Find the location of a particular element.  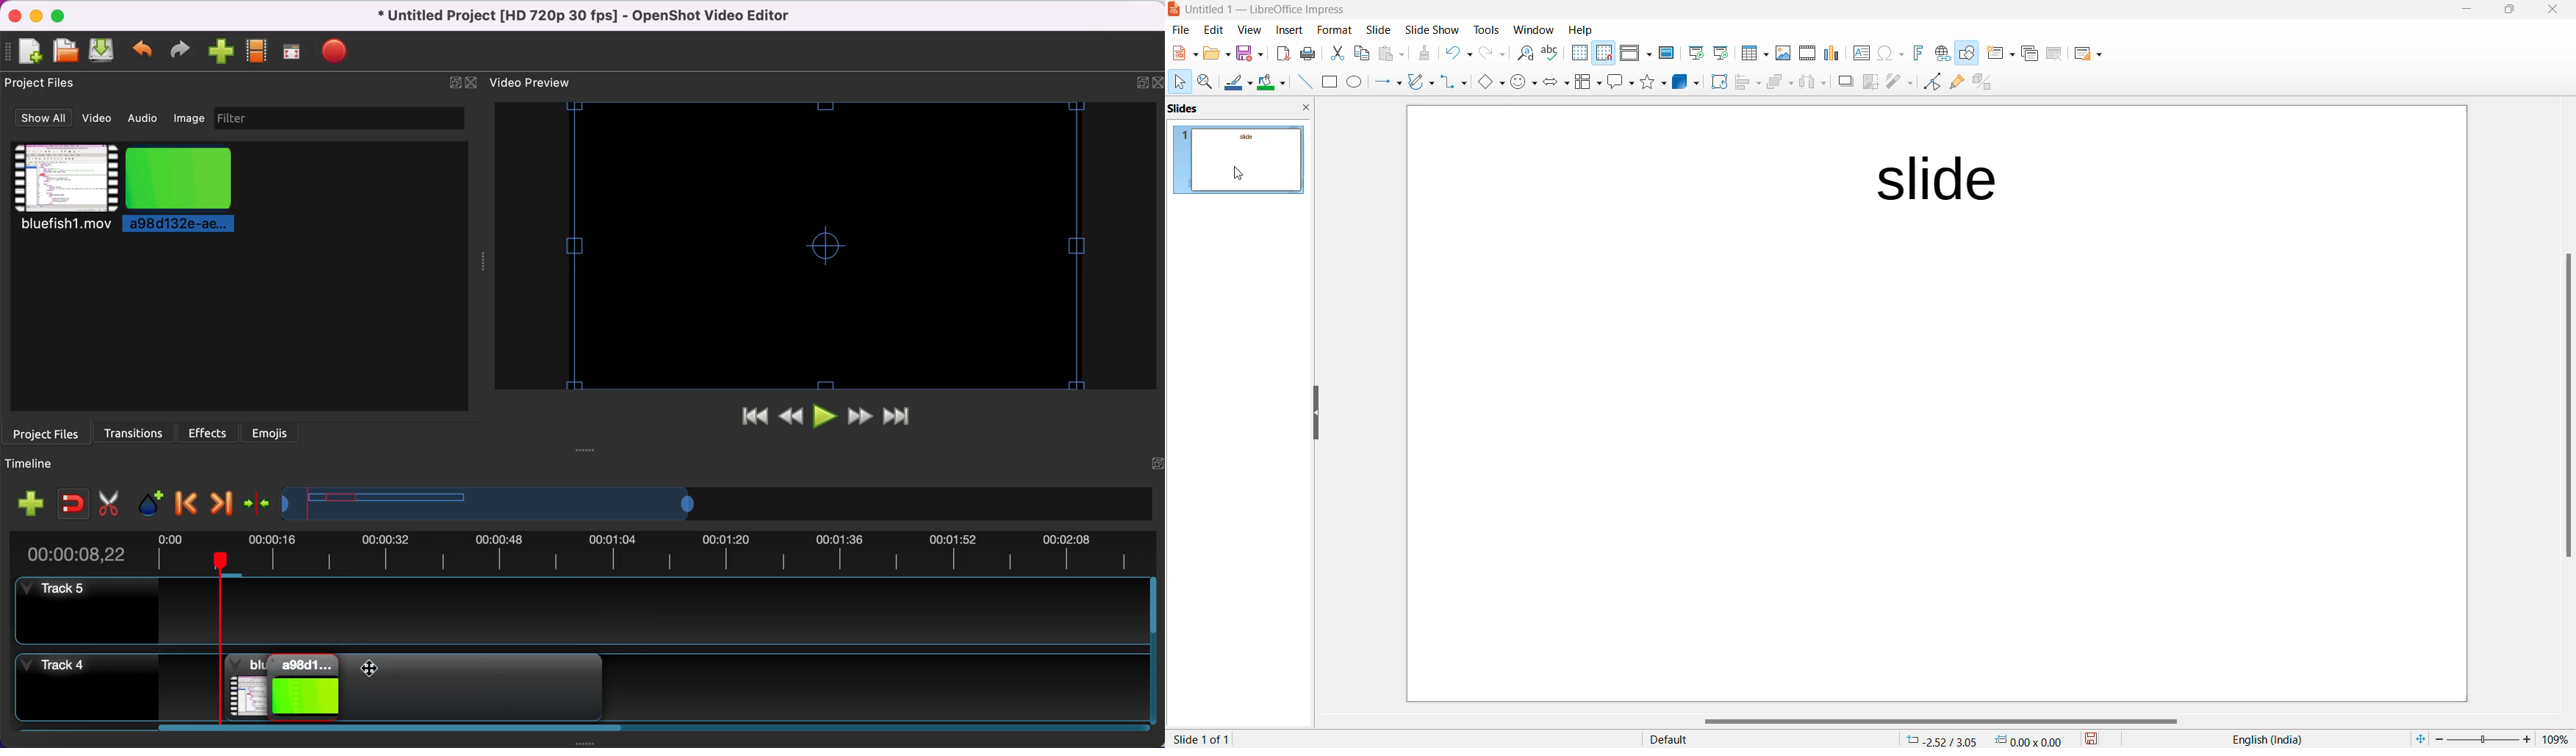

insert fontwork text is located at coordinates (1917, 52).